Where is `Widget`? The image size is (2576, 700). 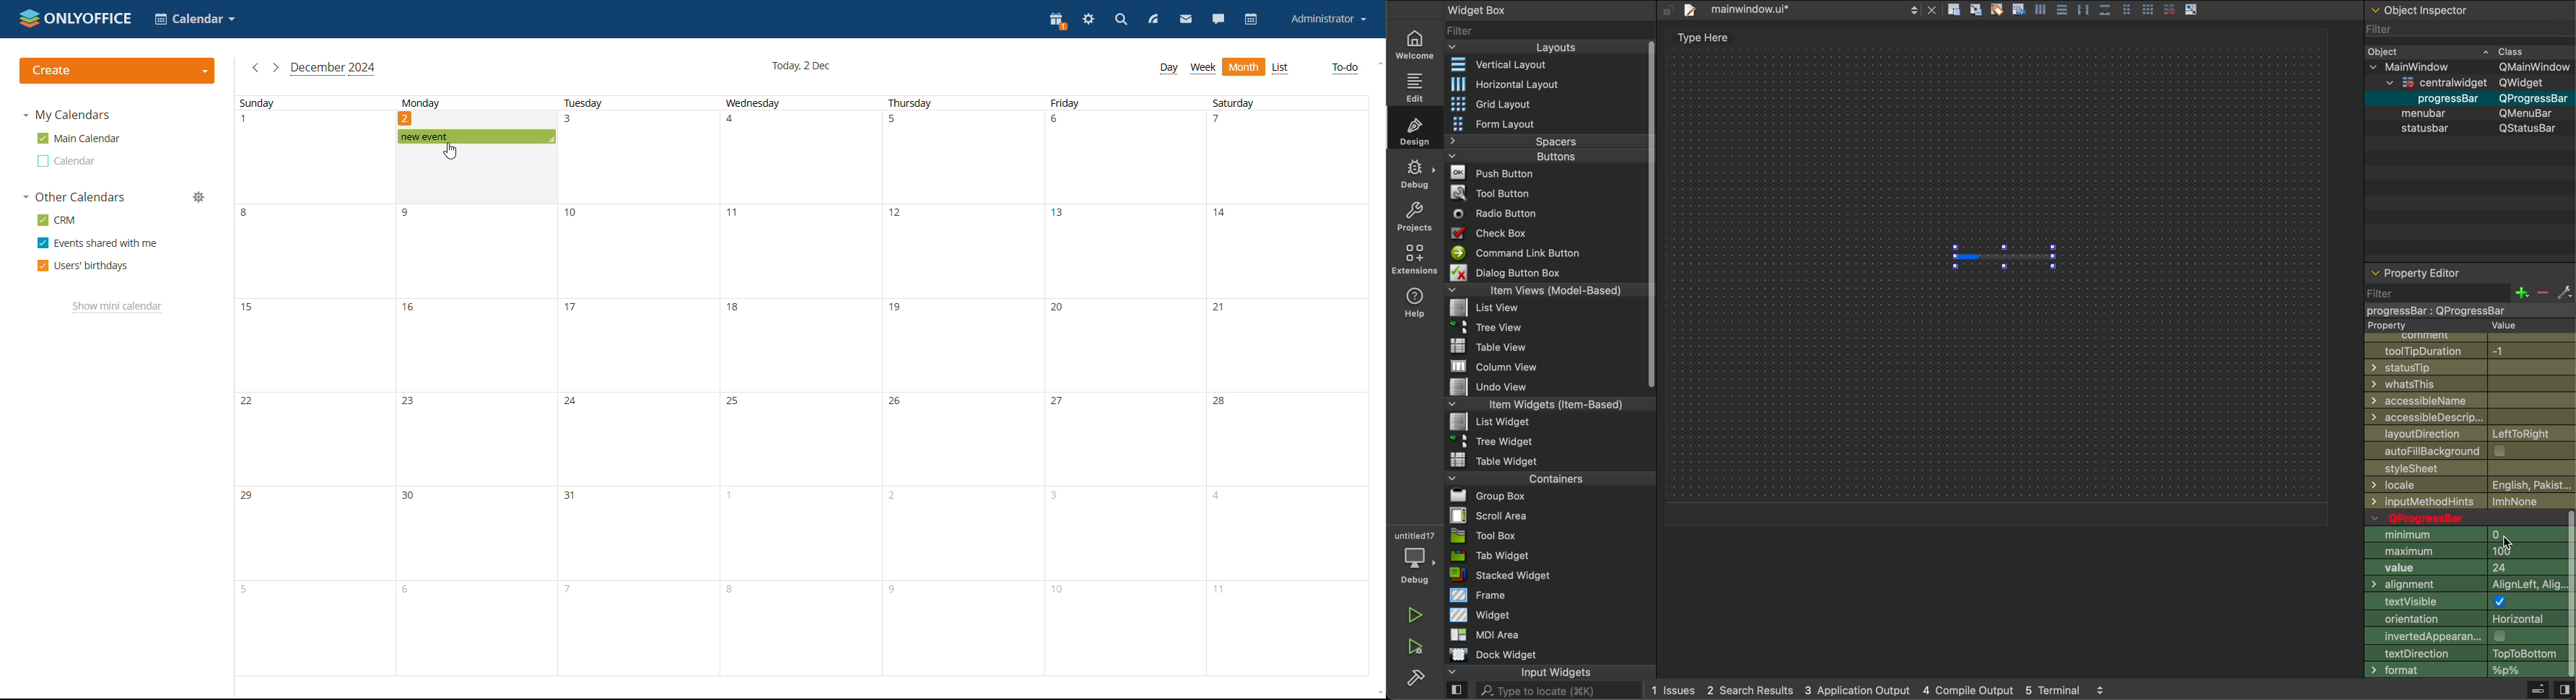
Widget is located at coordinates (1482, 614).